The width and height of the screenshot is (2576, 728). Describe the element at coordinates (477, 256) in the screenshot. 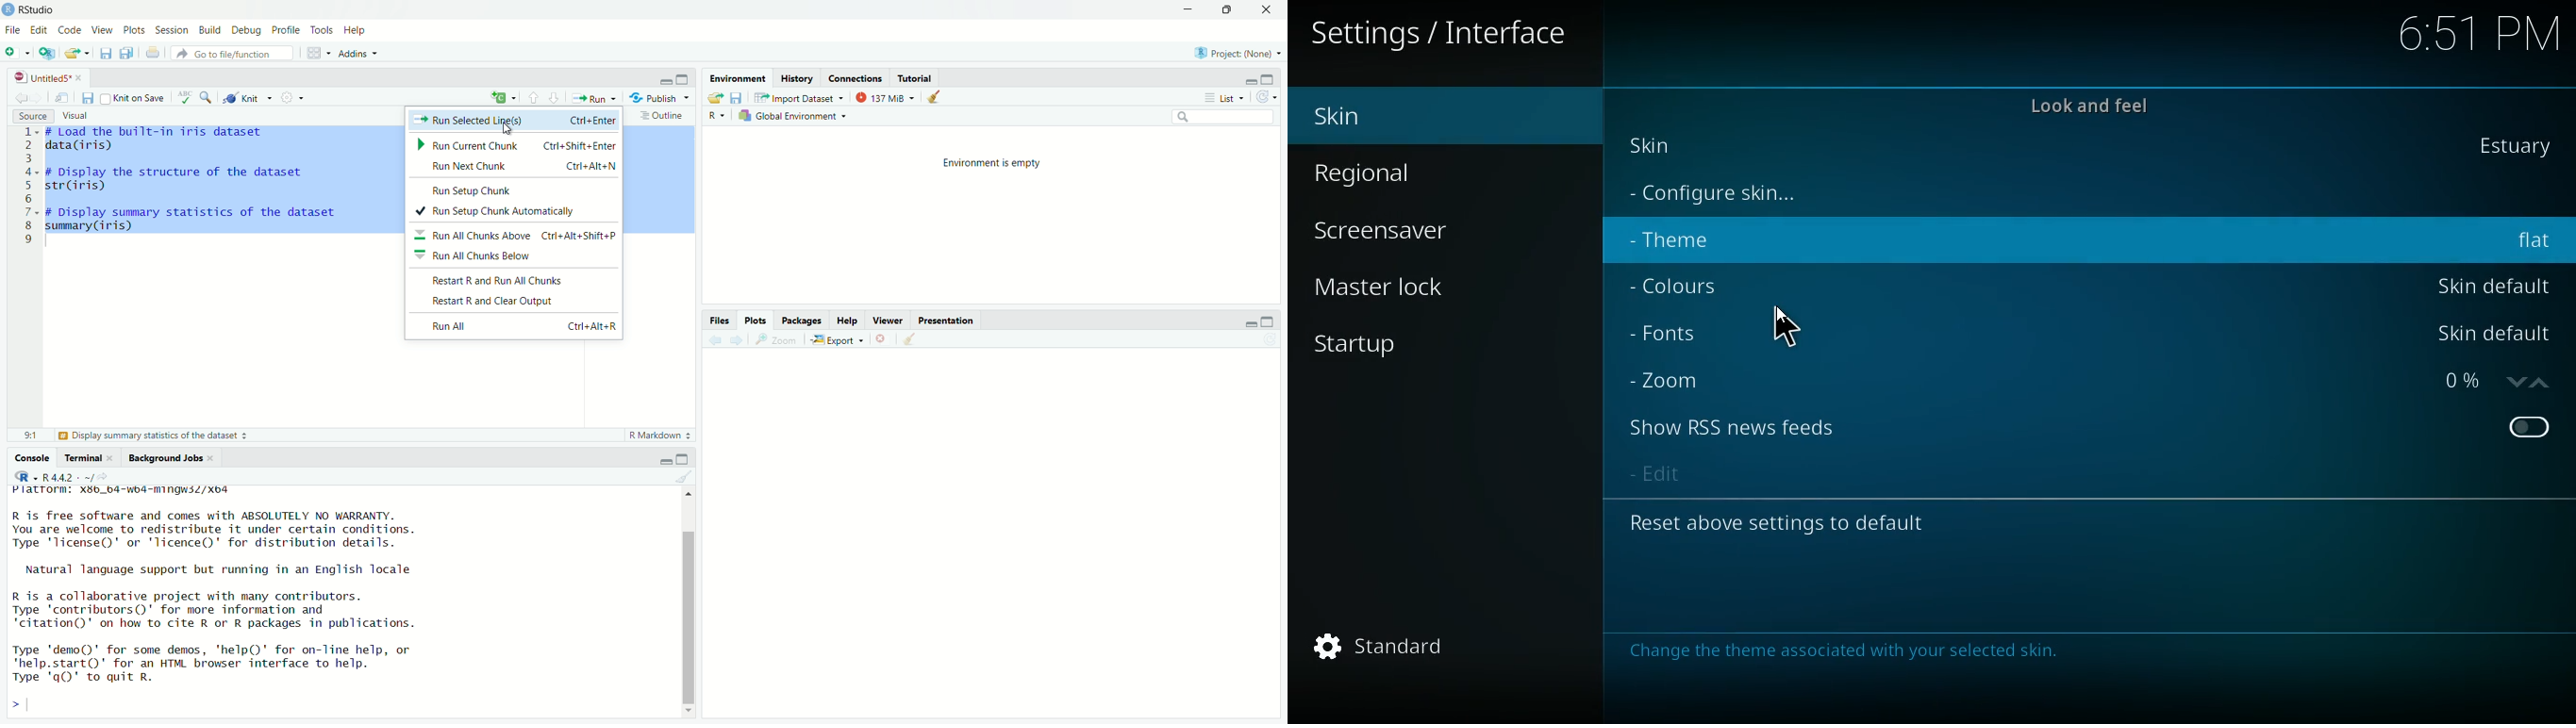

I see `= Run All Chunks Below` at that location.